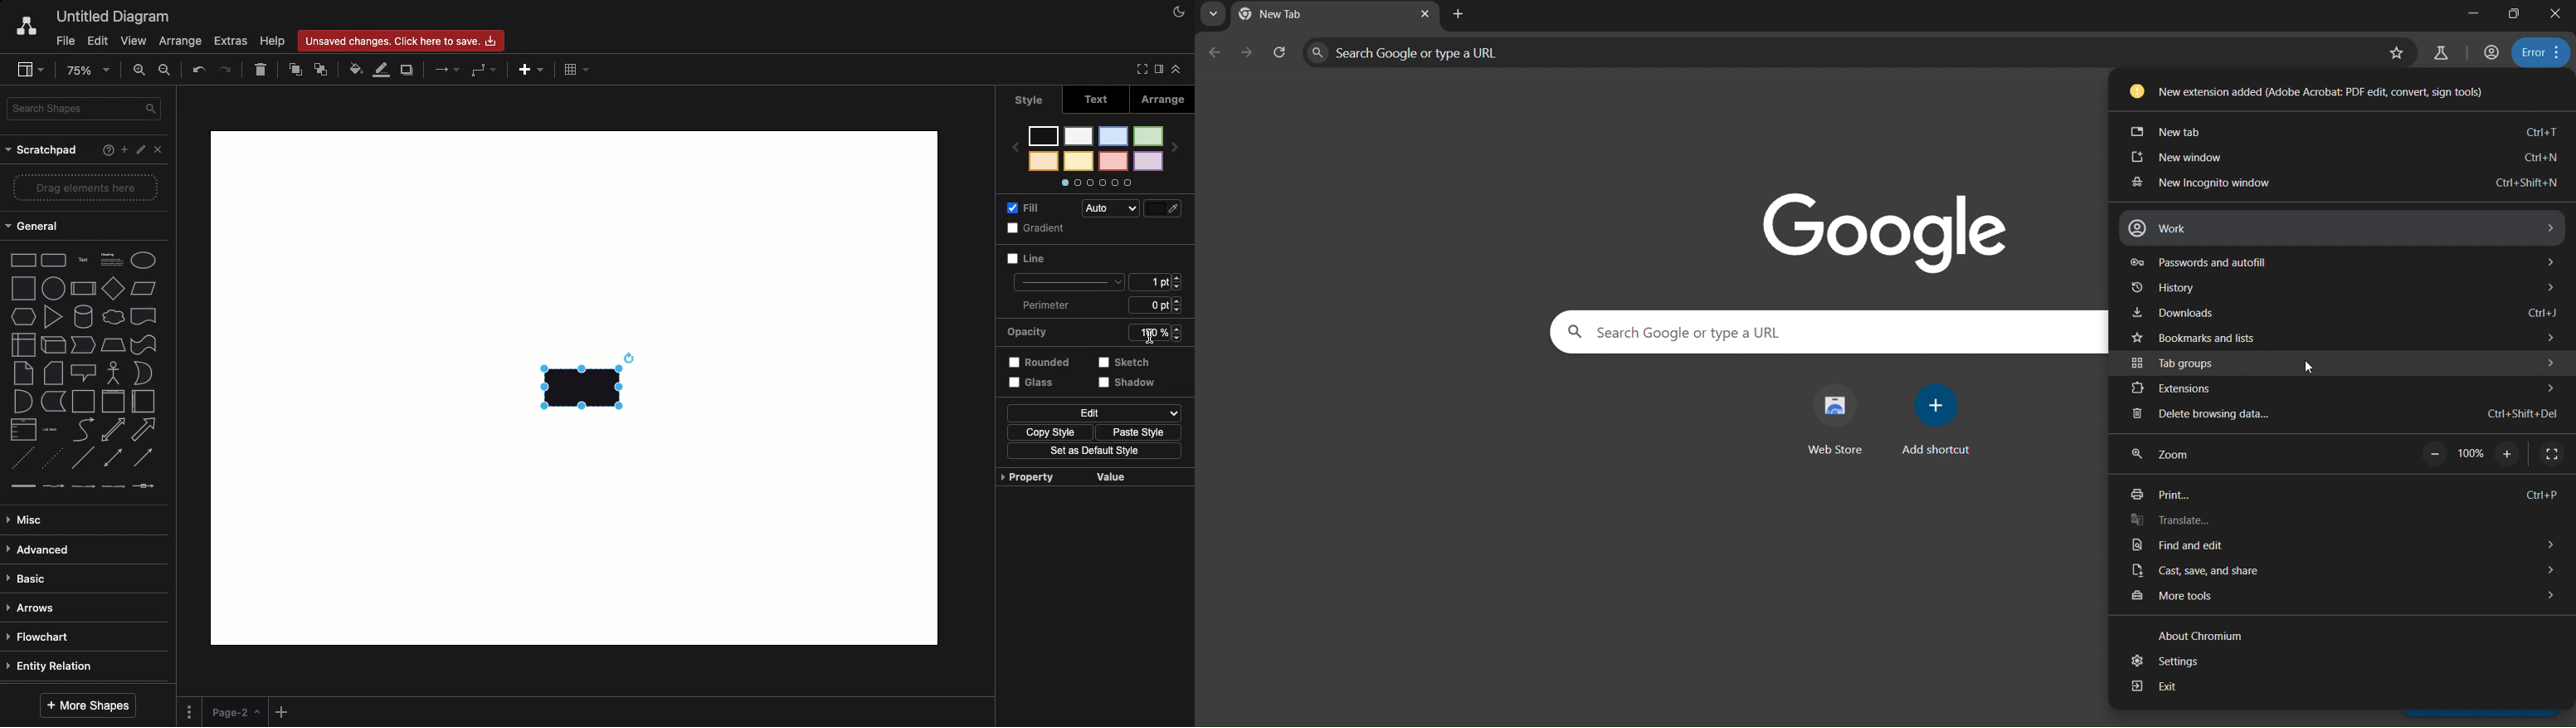  I want to click on connector with label, so click(54, 485).